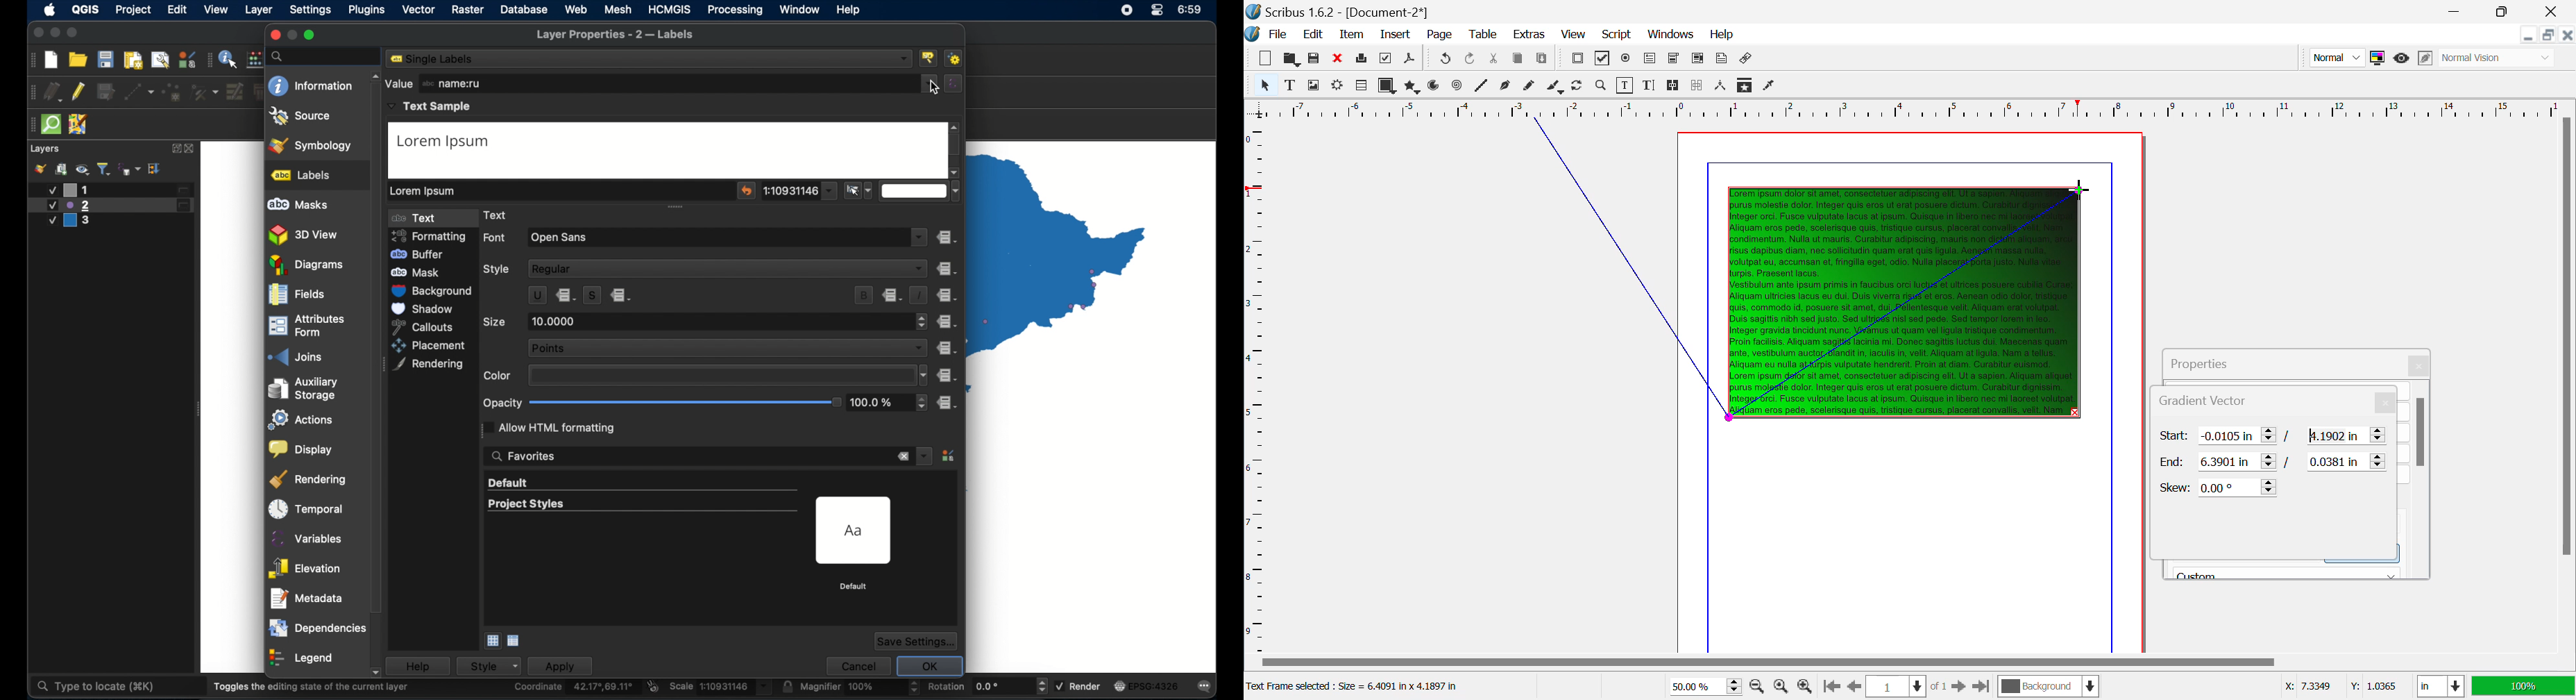  Describe the element at coordinates (307, 595) in the screenshot. I see `metadata` at that location.